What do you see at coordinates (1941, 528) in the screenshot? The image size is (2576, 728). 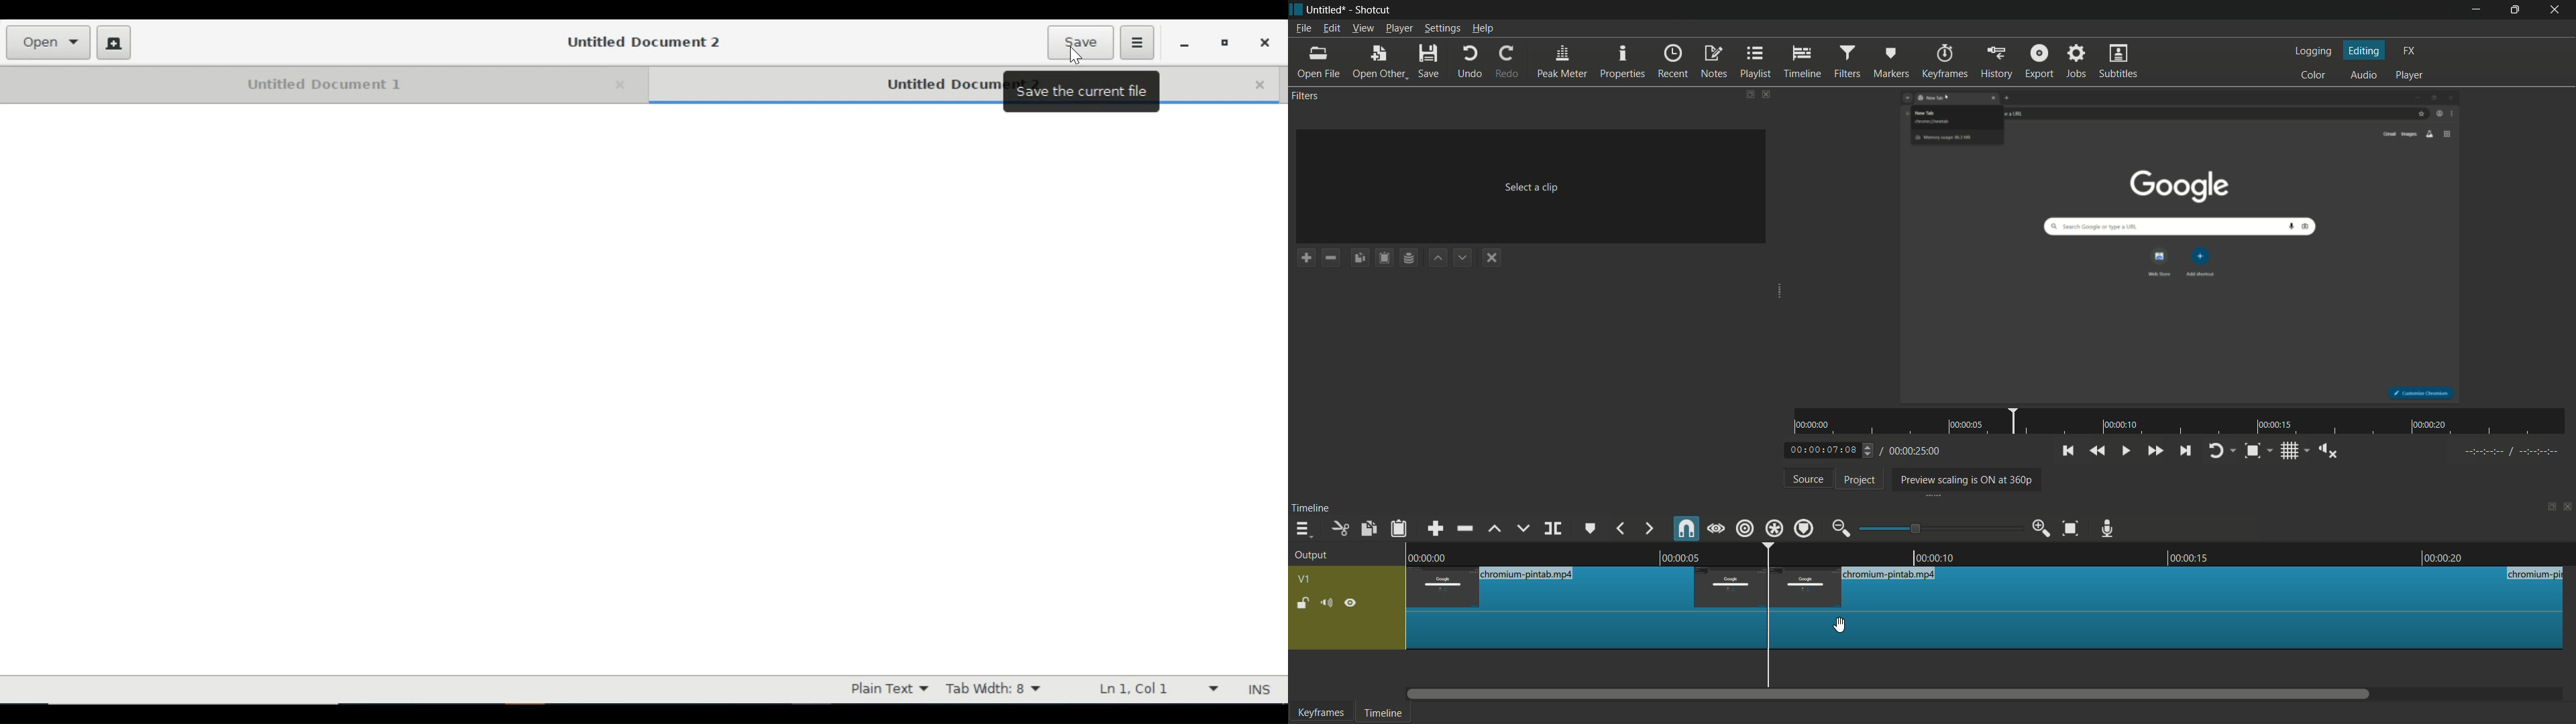 I see `adjustment bar` at bounding box center [1941, 528].